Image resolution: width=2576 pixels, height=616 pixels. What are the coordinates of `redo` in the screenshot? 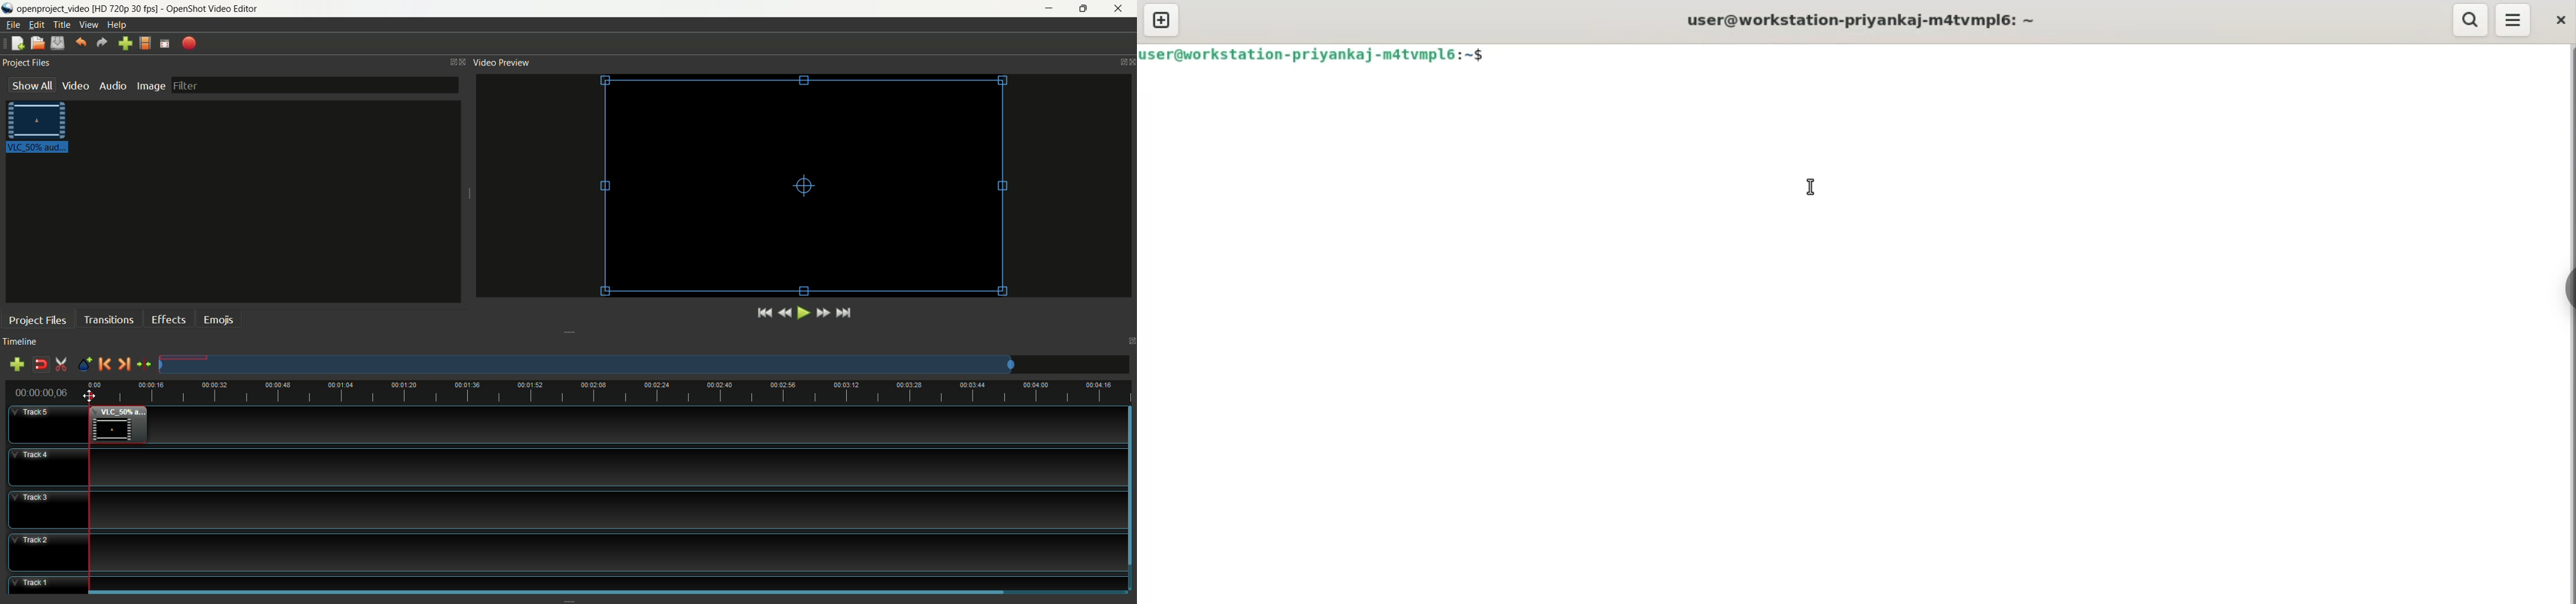 It's located at (102, 42).